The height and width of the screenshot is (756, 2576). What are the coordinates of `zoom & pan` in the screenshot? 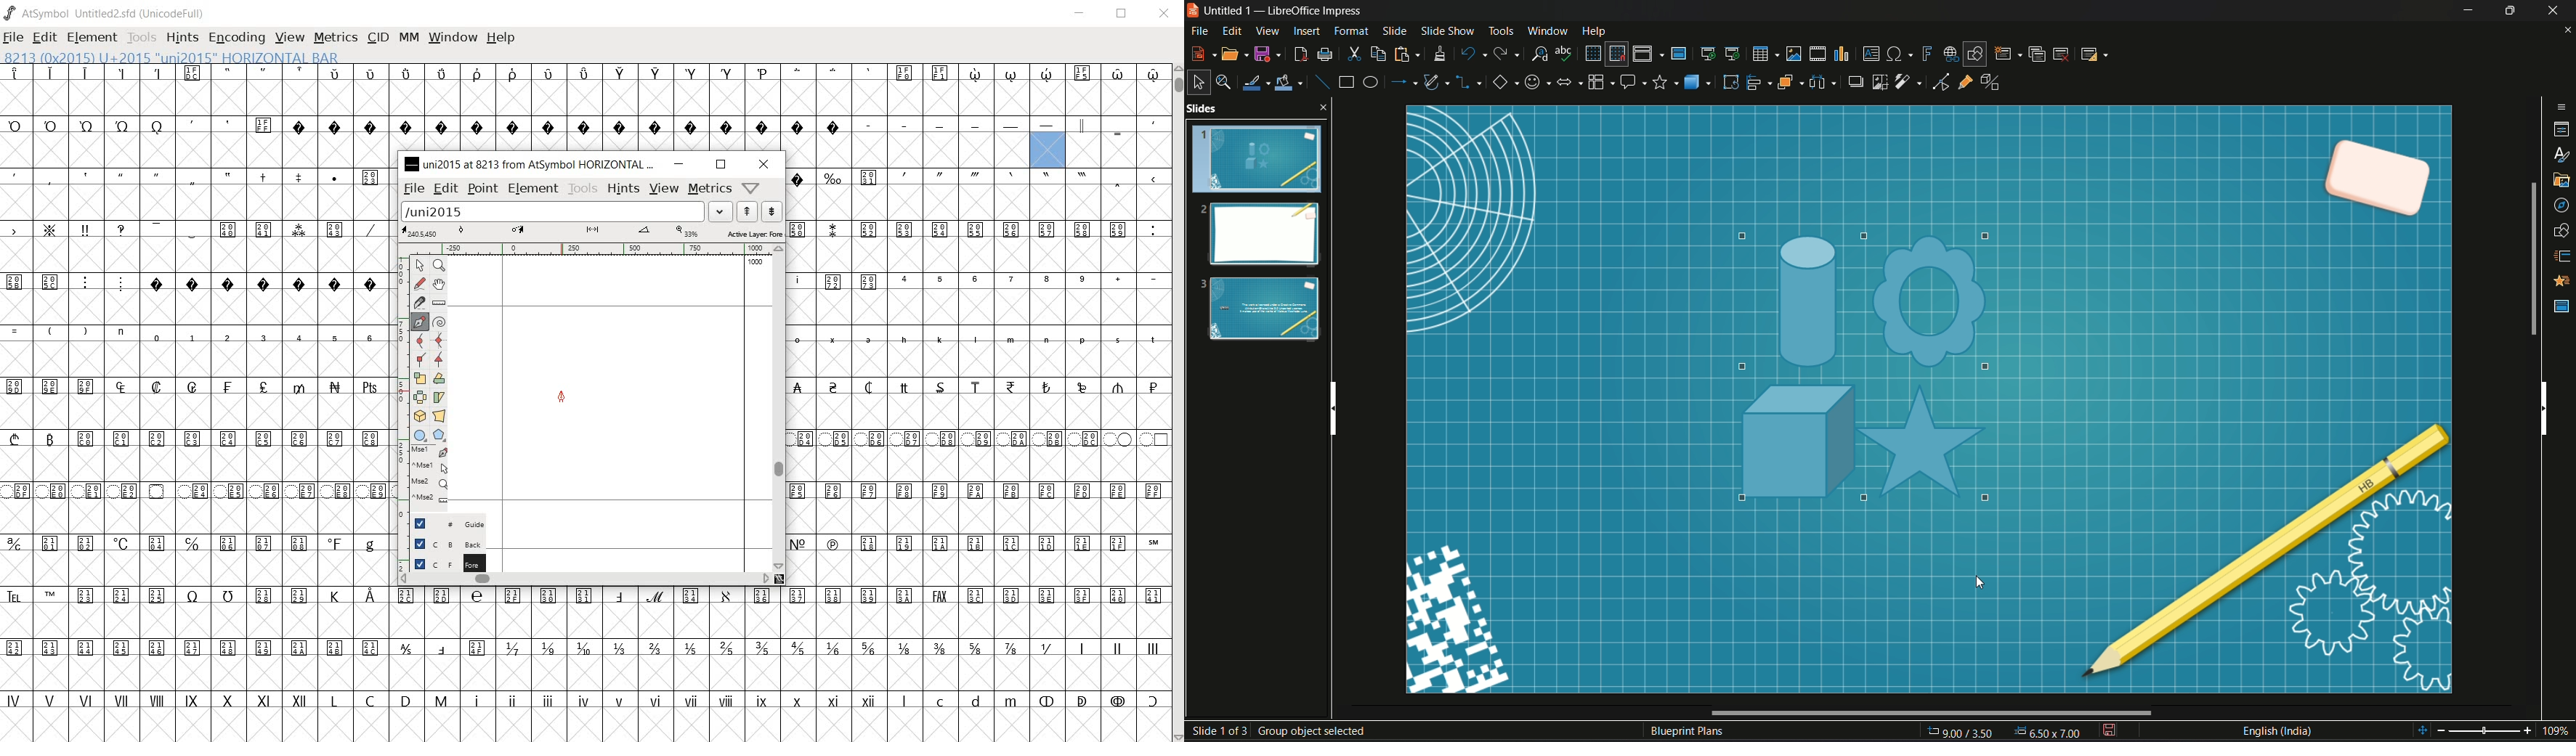 It's located at (1223, 80).